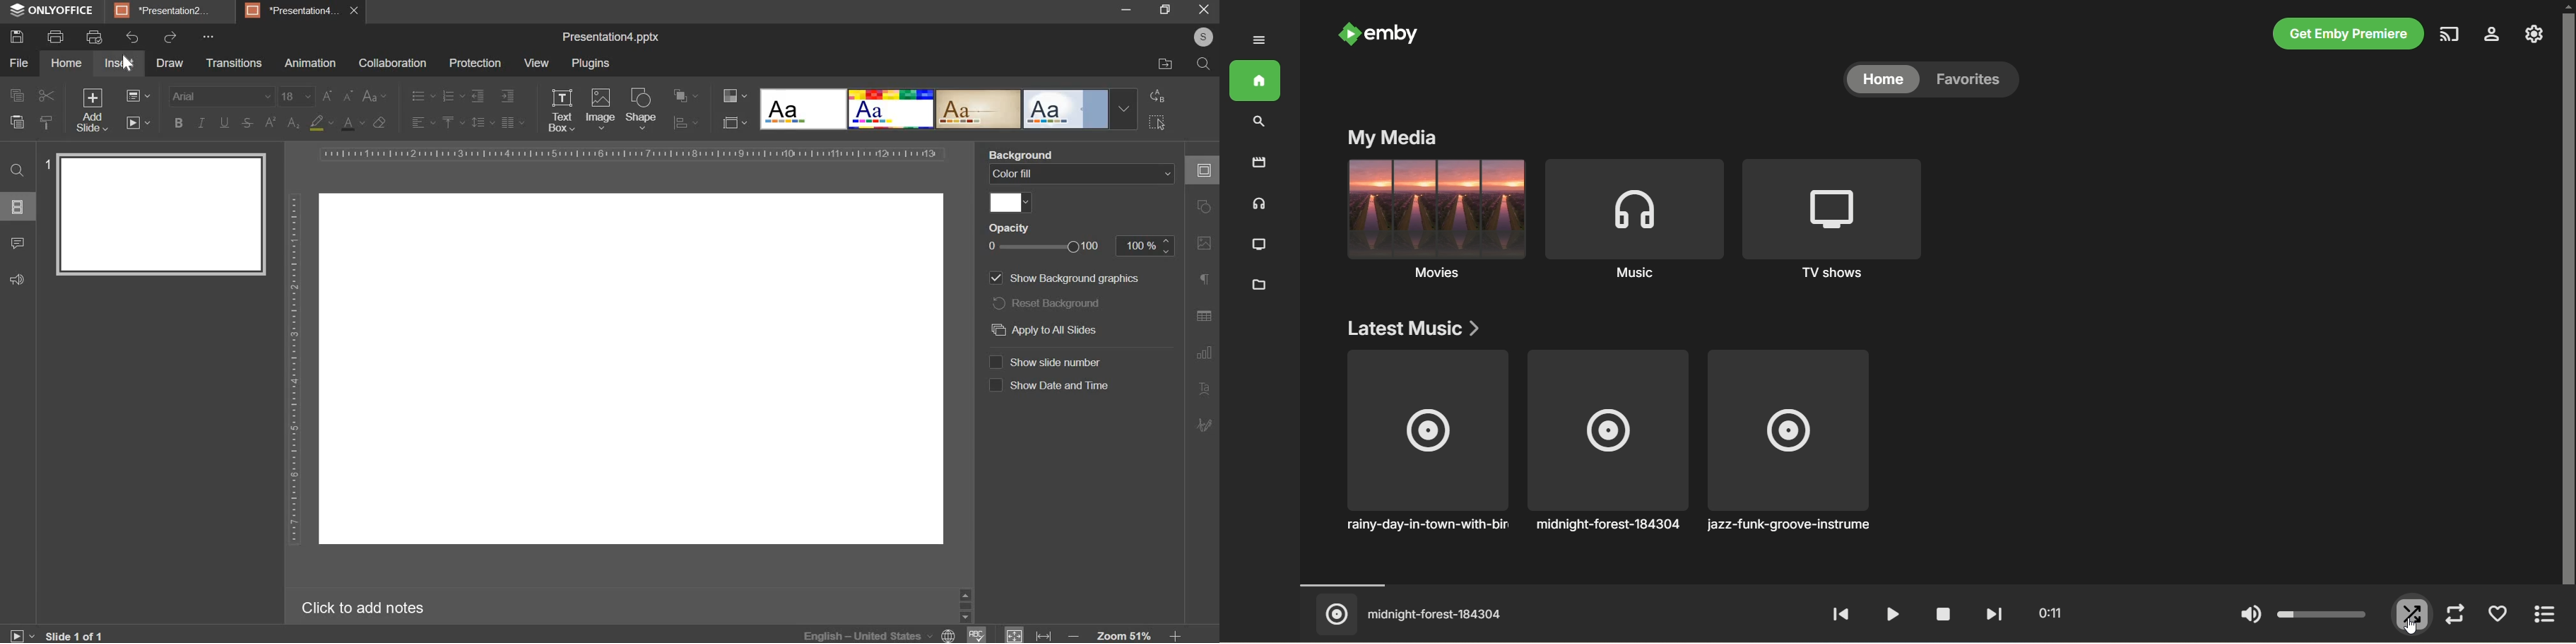 The height and width of the screenshot is (644, 2576). Describe the element at coordinates (686, 94) in the screenshot. I see `arrange shape` at that location.